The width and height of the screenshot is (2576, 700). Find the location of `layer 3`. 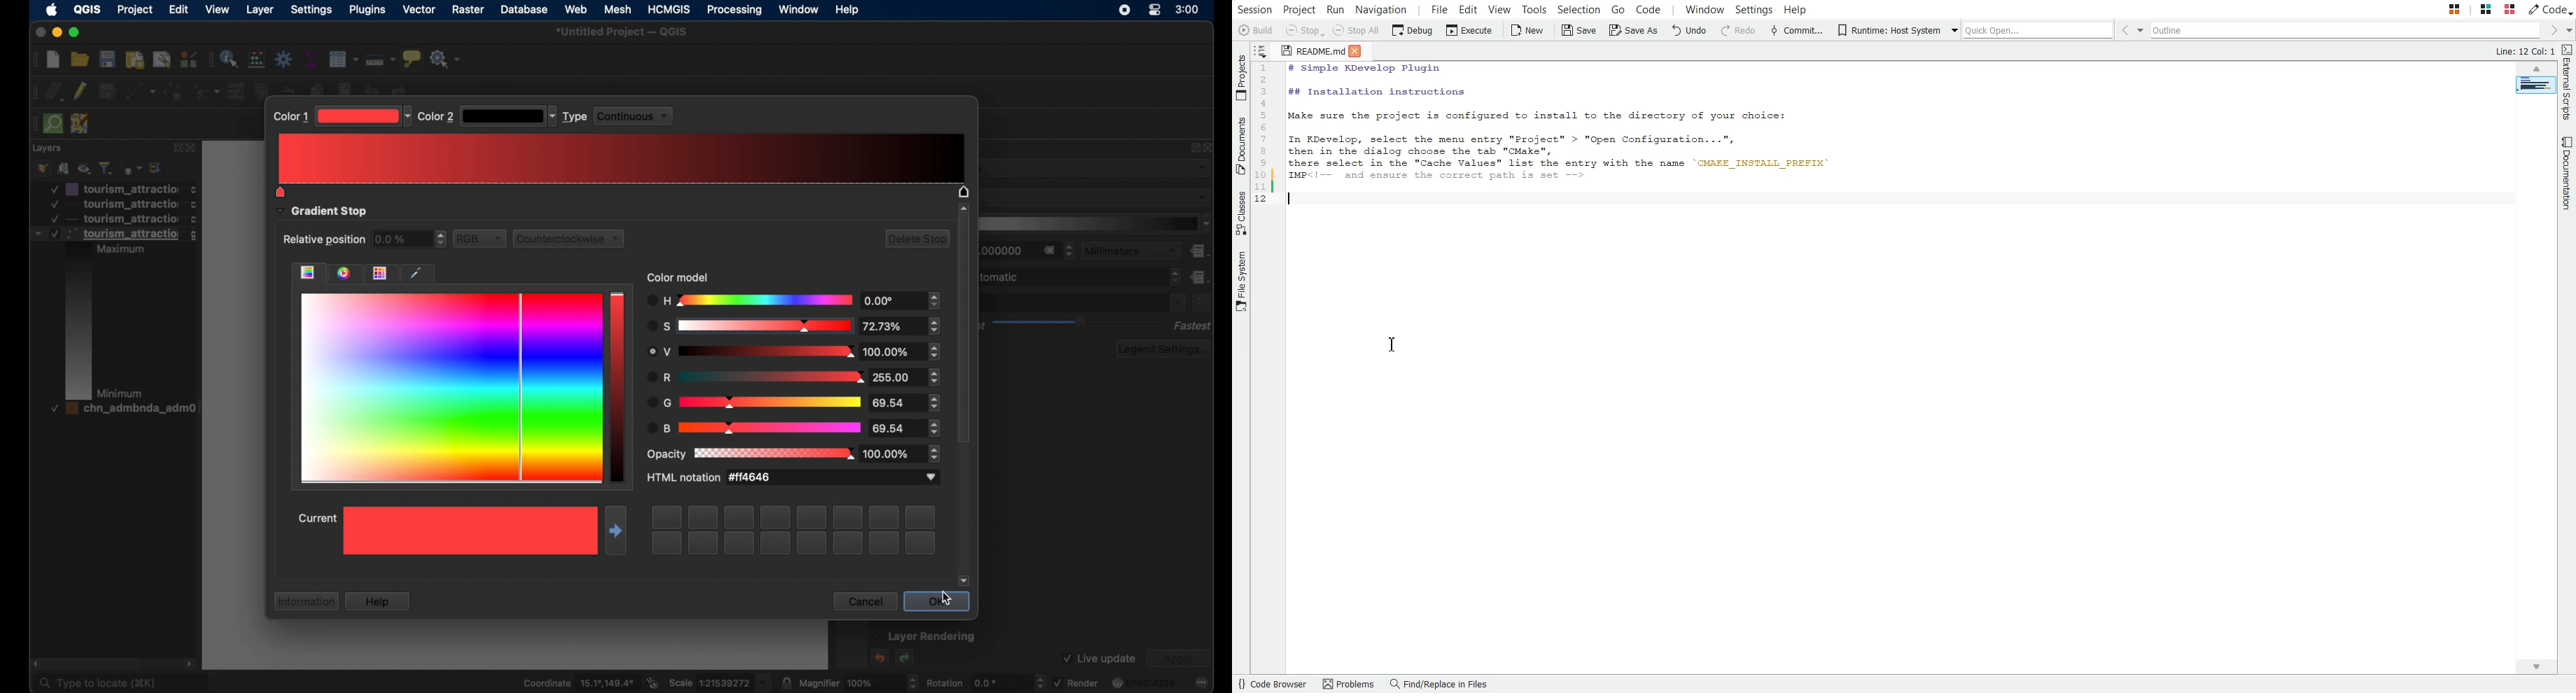

layer 3 is located at coordinates (114, 314).